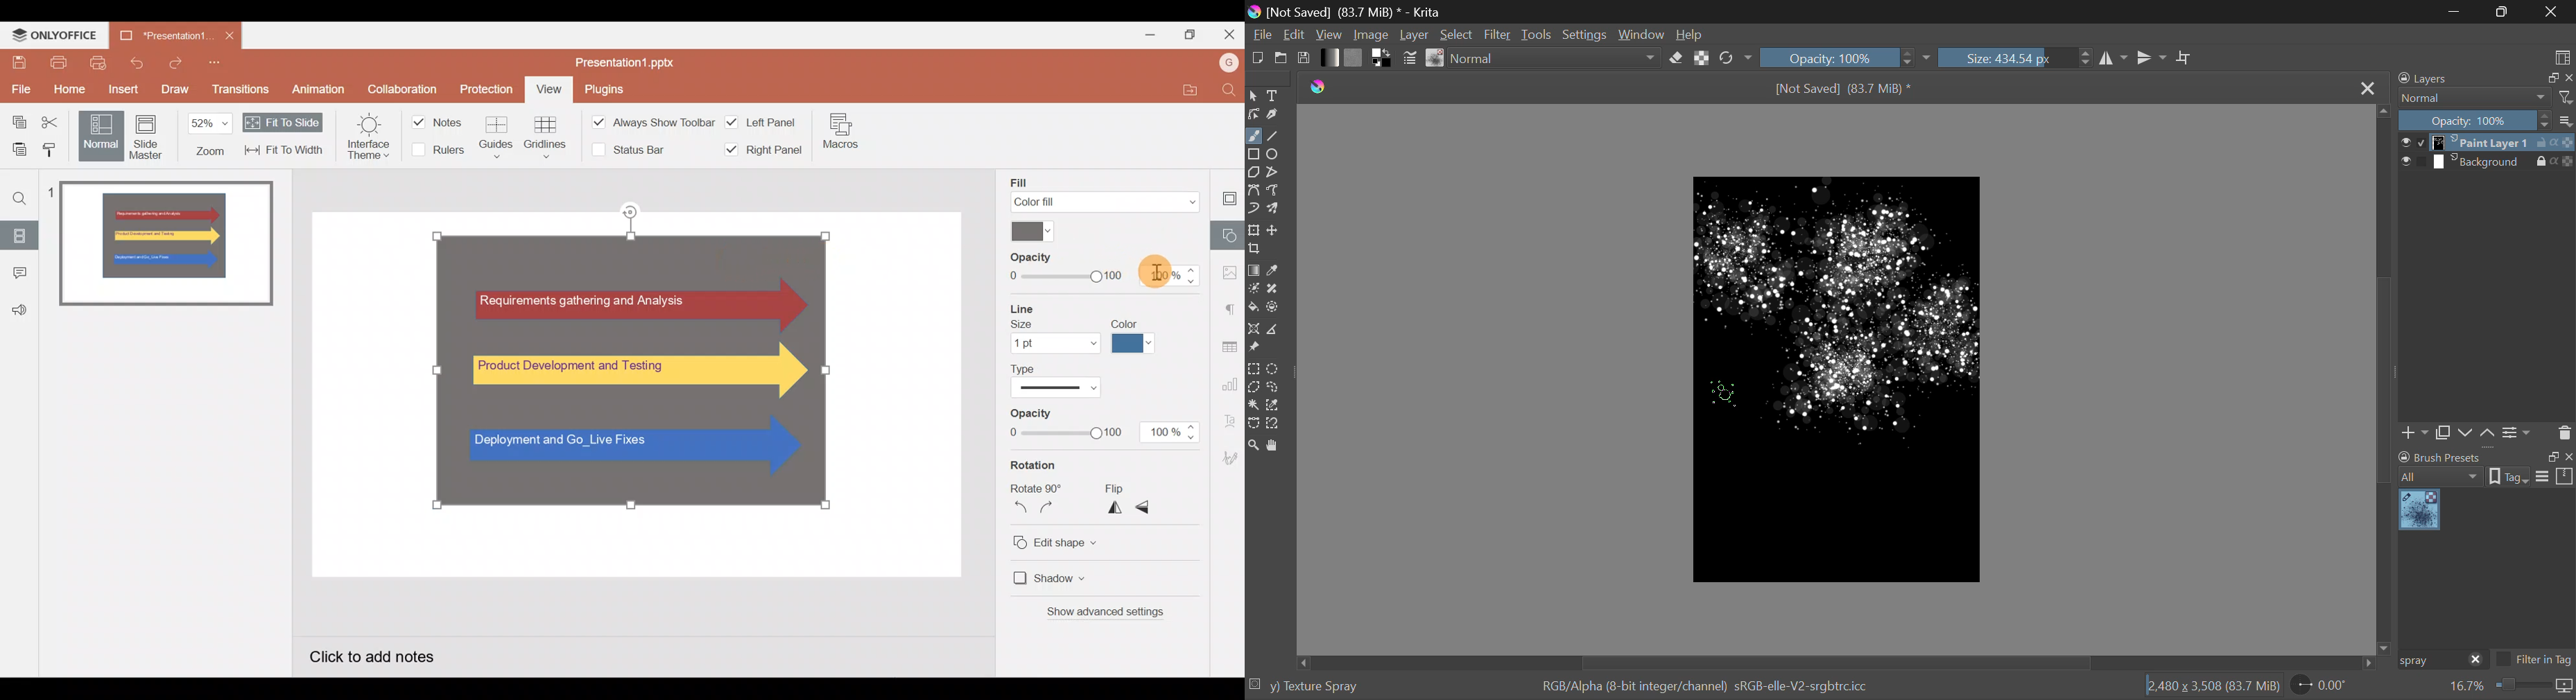 The image size is (2576, 700). What do you see at coordinates (1036, 487) in the screenshot?
I see `Rotate 90o` at bounding box center [1036, 487].